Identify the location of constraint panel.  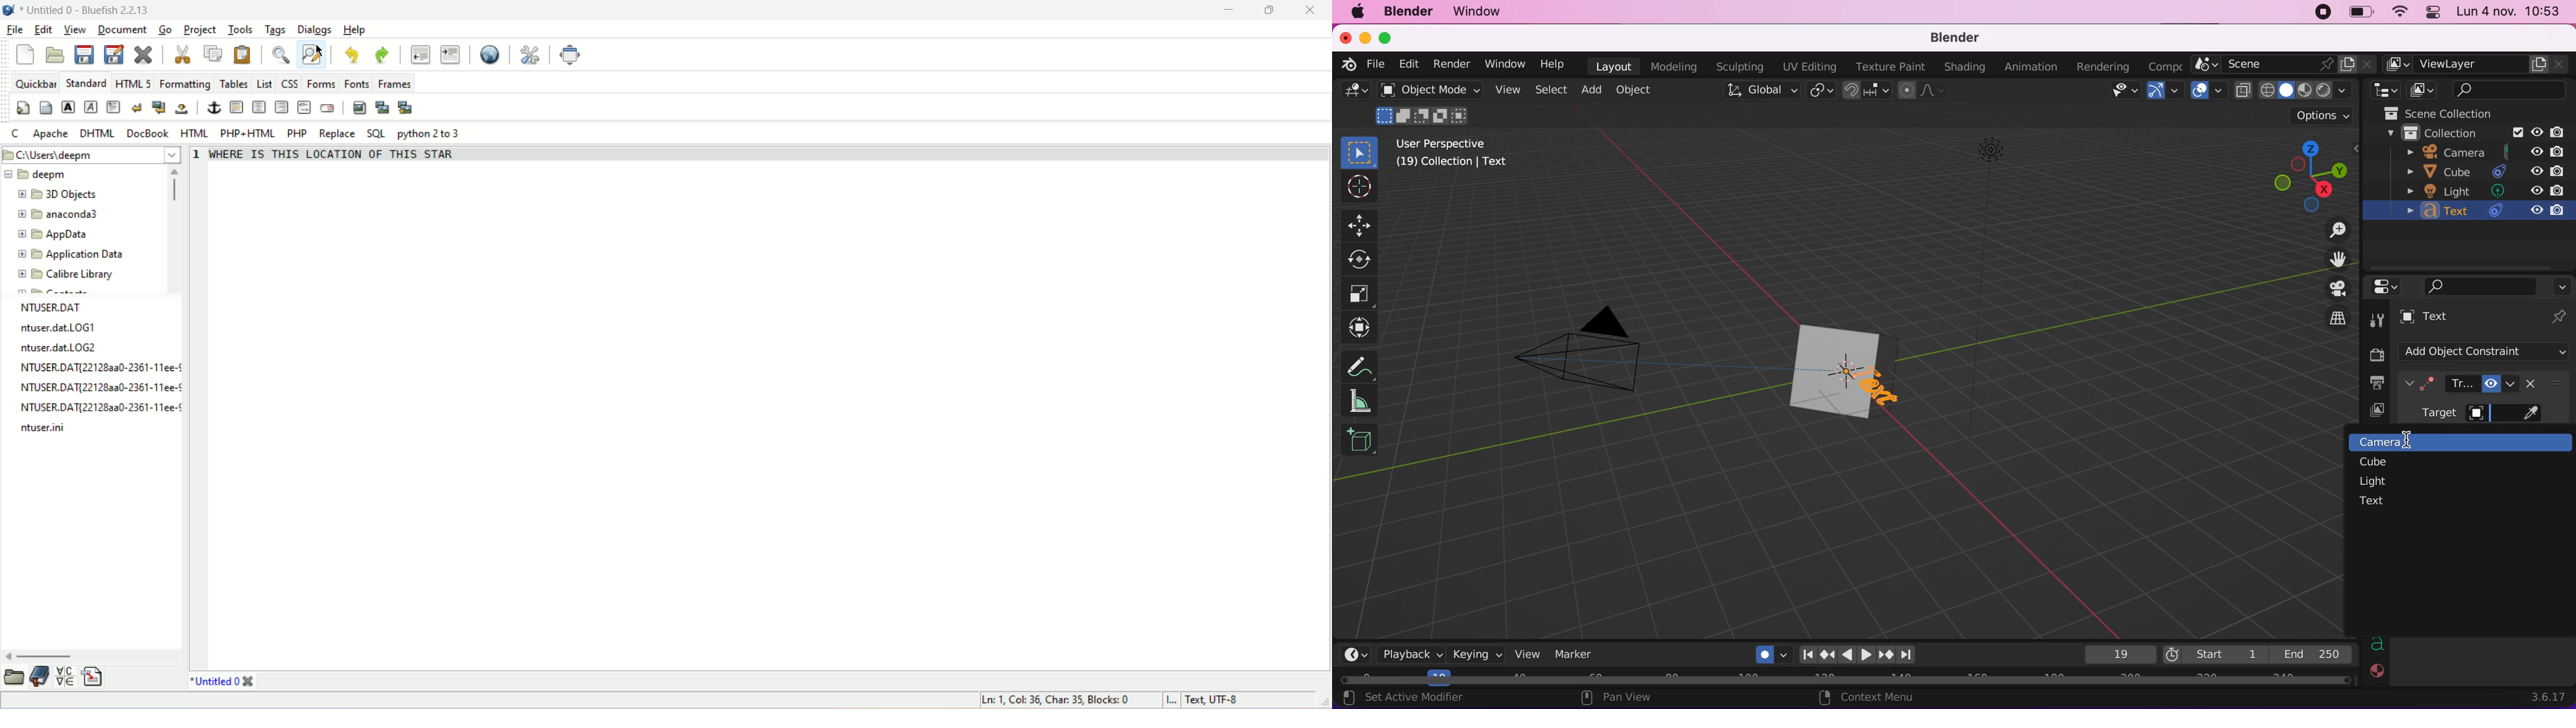
(2467, 384).